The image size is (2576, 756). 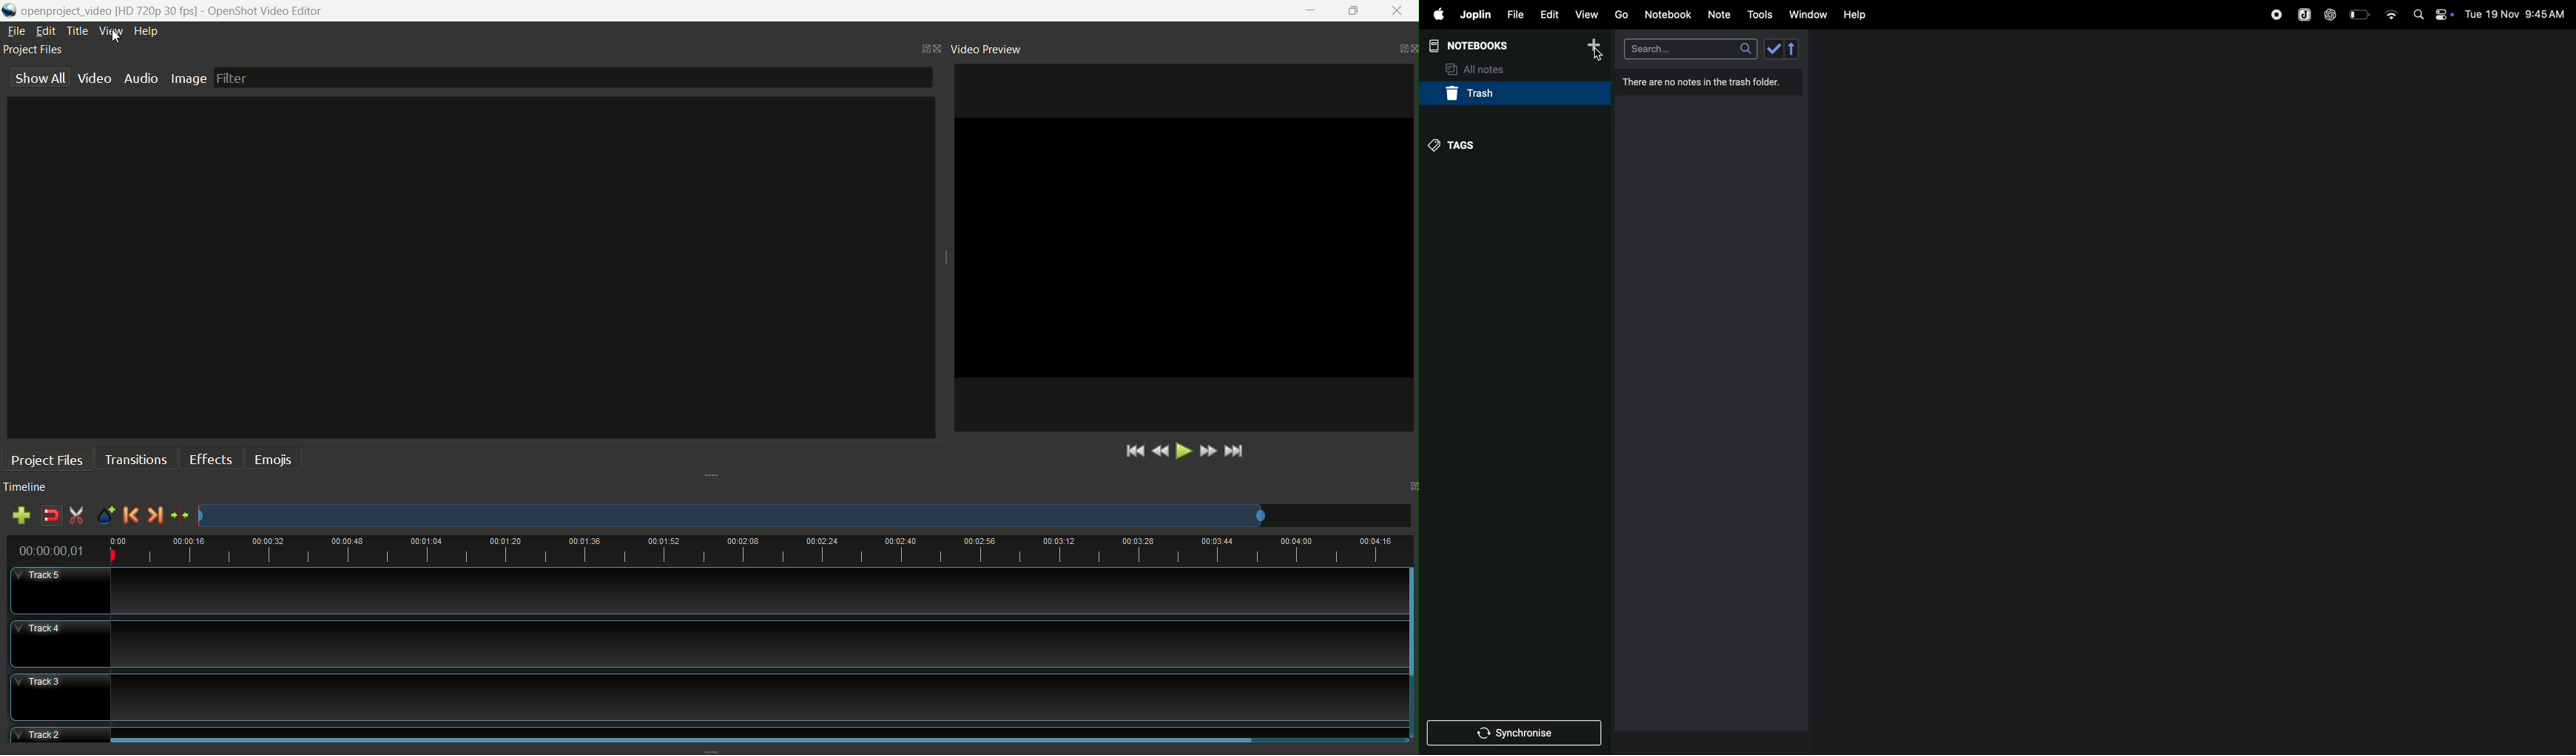 I want to click on view, so click(x=1587, y=14).